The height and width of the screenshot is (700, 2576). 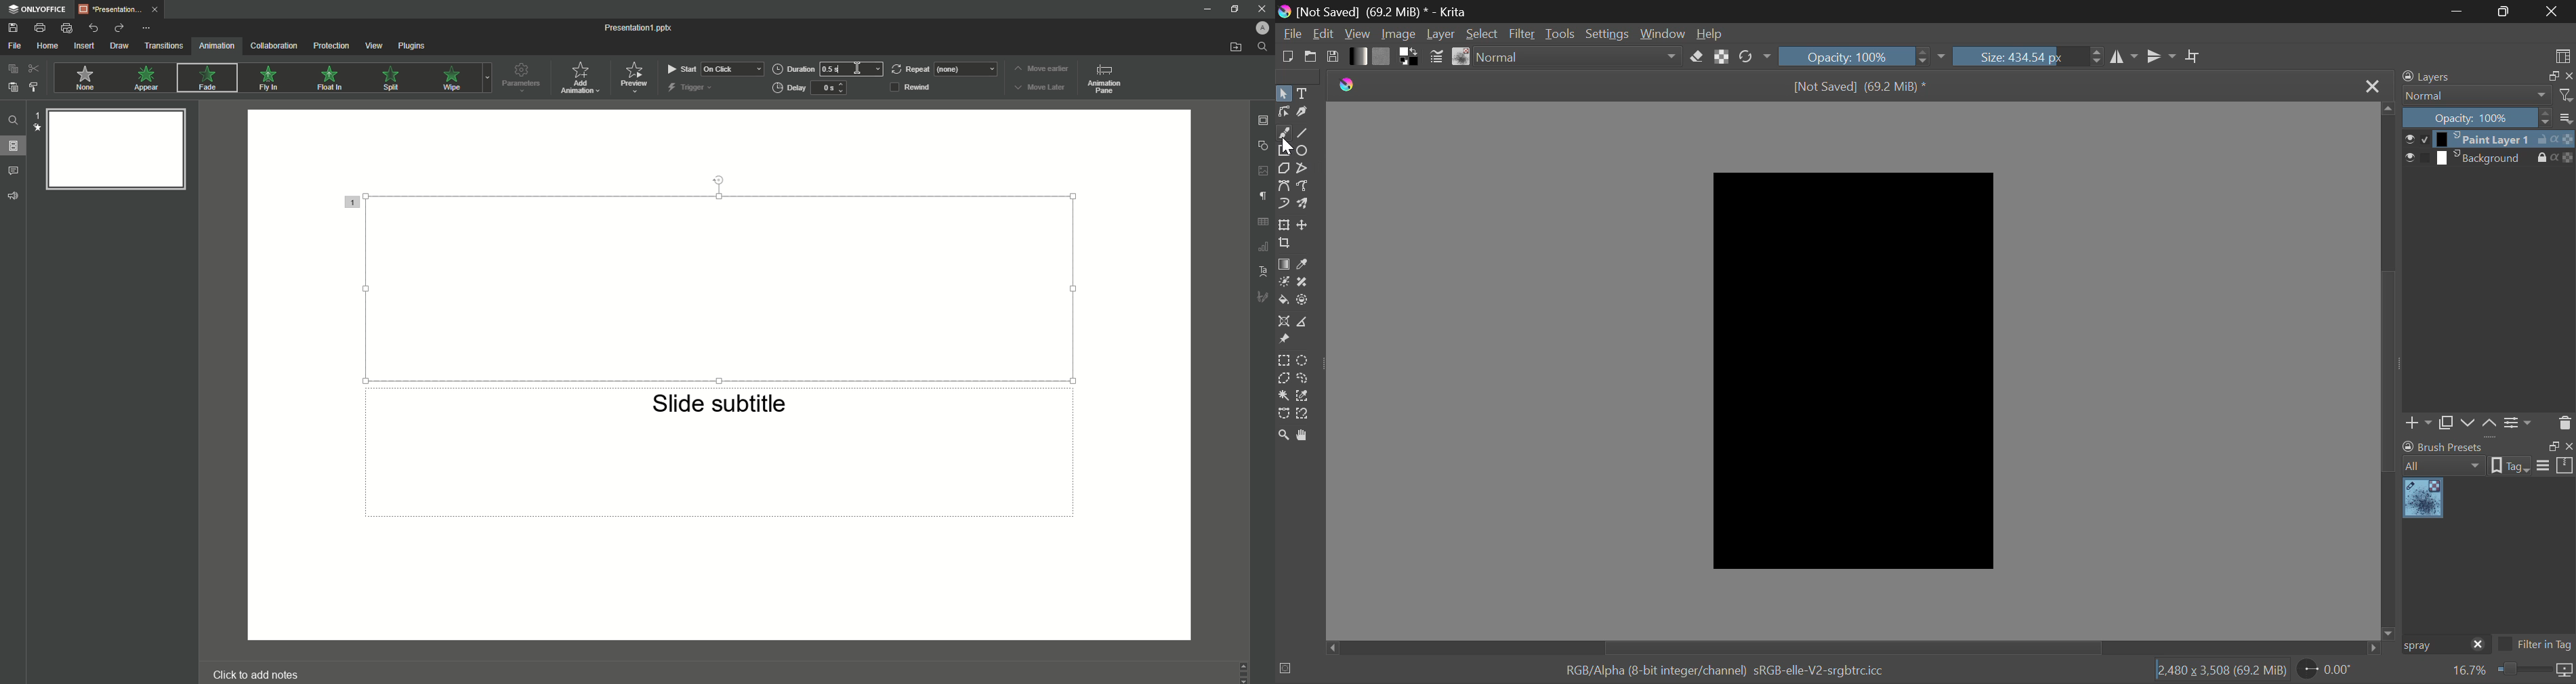 I want to click on selection, so click(x=1287, y=668).